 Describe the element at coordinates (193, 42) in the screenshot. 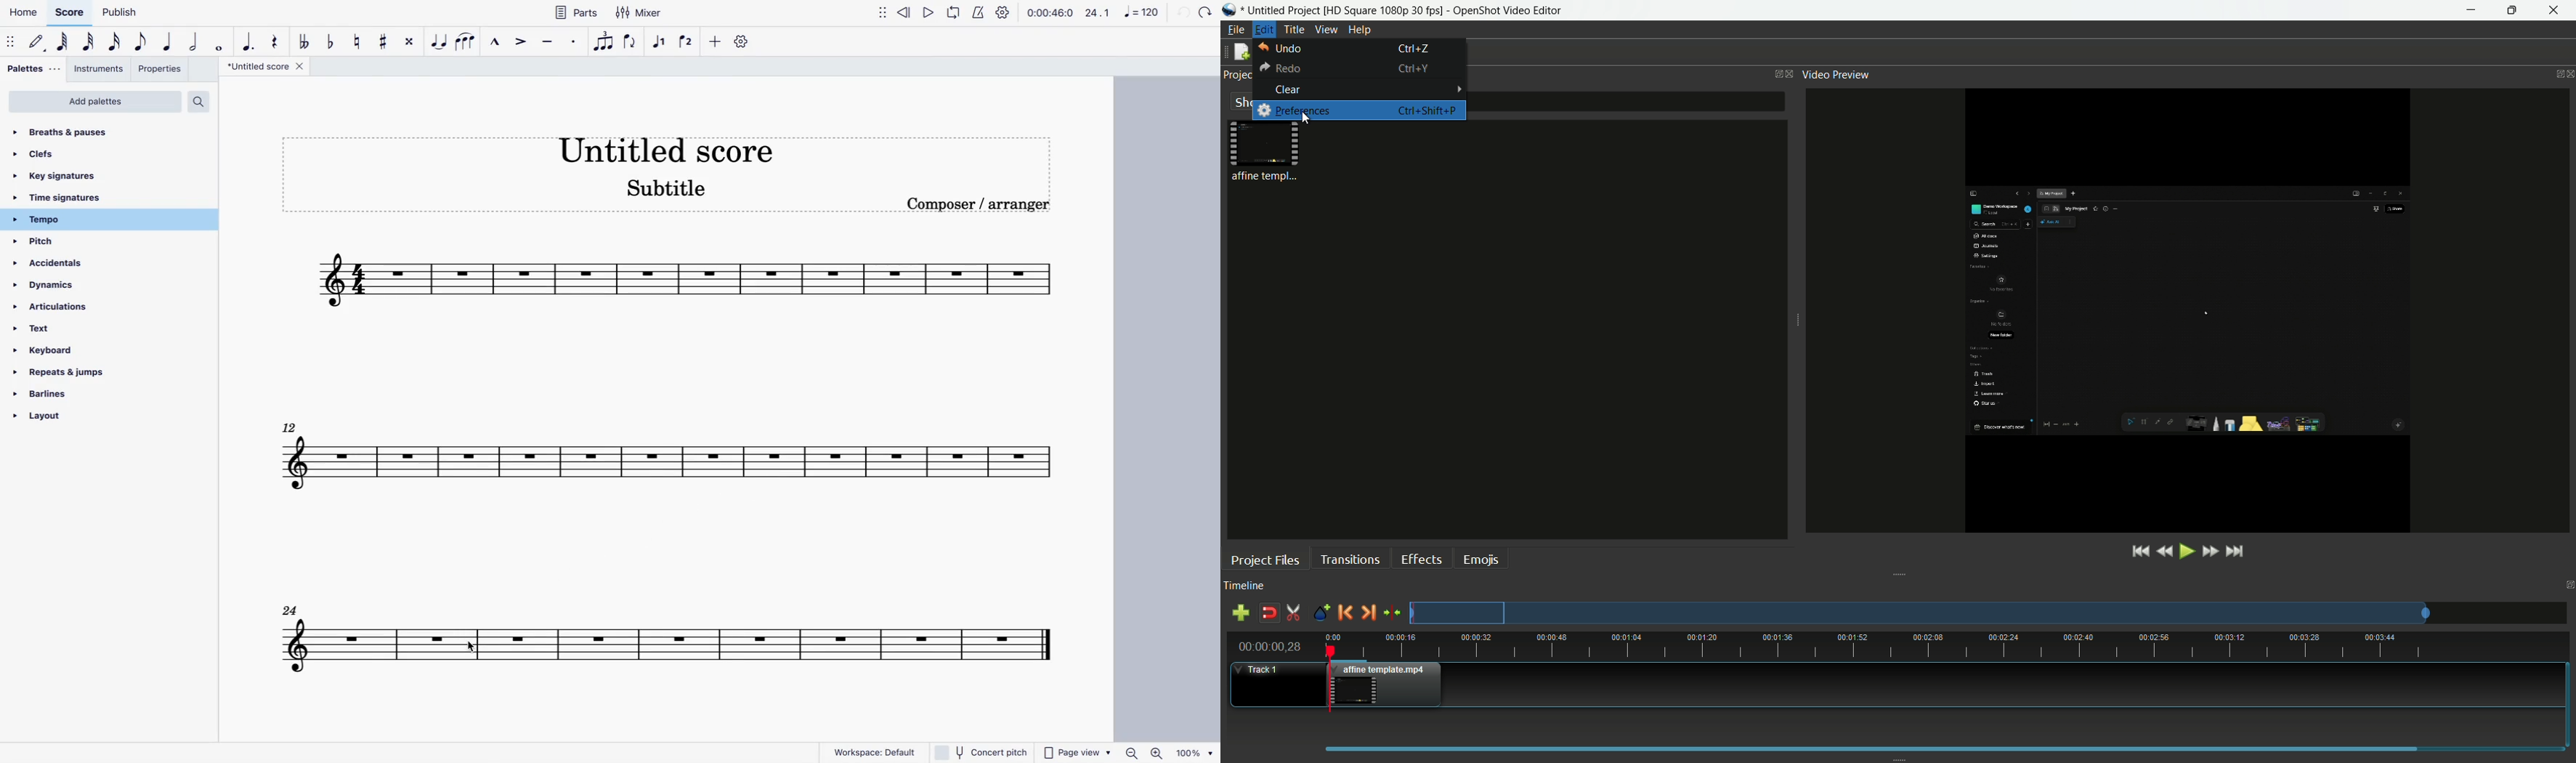

I see `half note` at that location.